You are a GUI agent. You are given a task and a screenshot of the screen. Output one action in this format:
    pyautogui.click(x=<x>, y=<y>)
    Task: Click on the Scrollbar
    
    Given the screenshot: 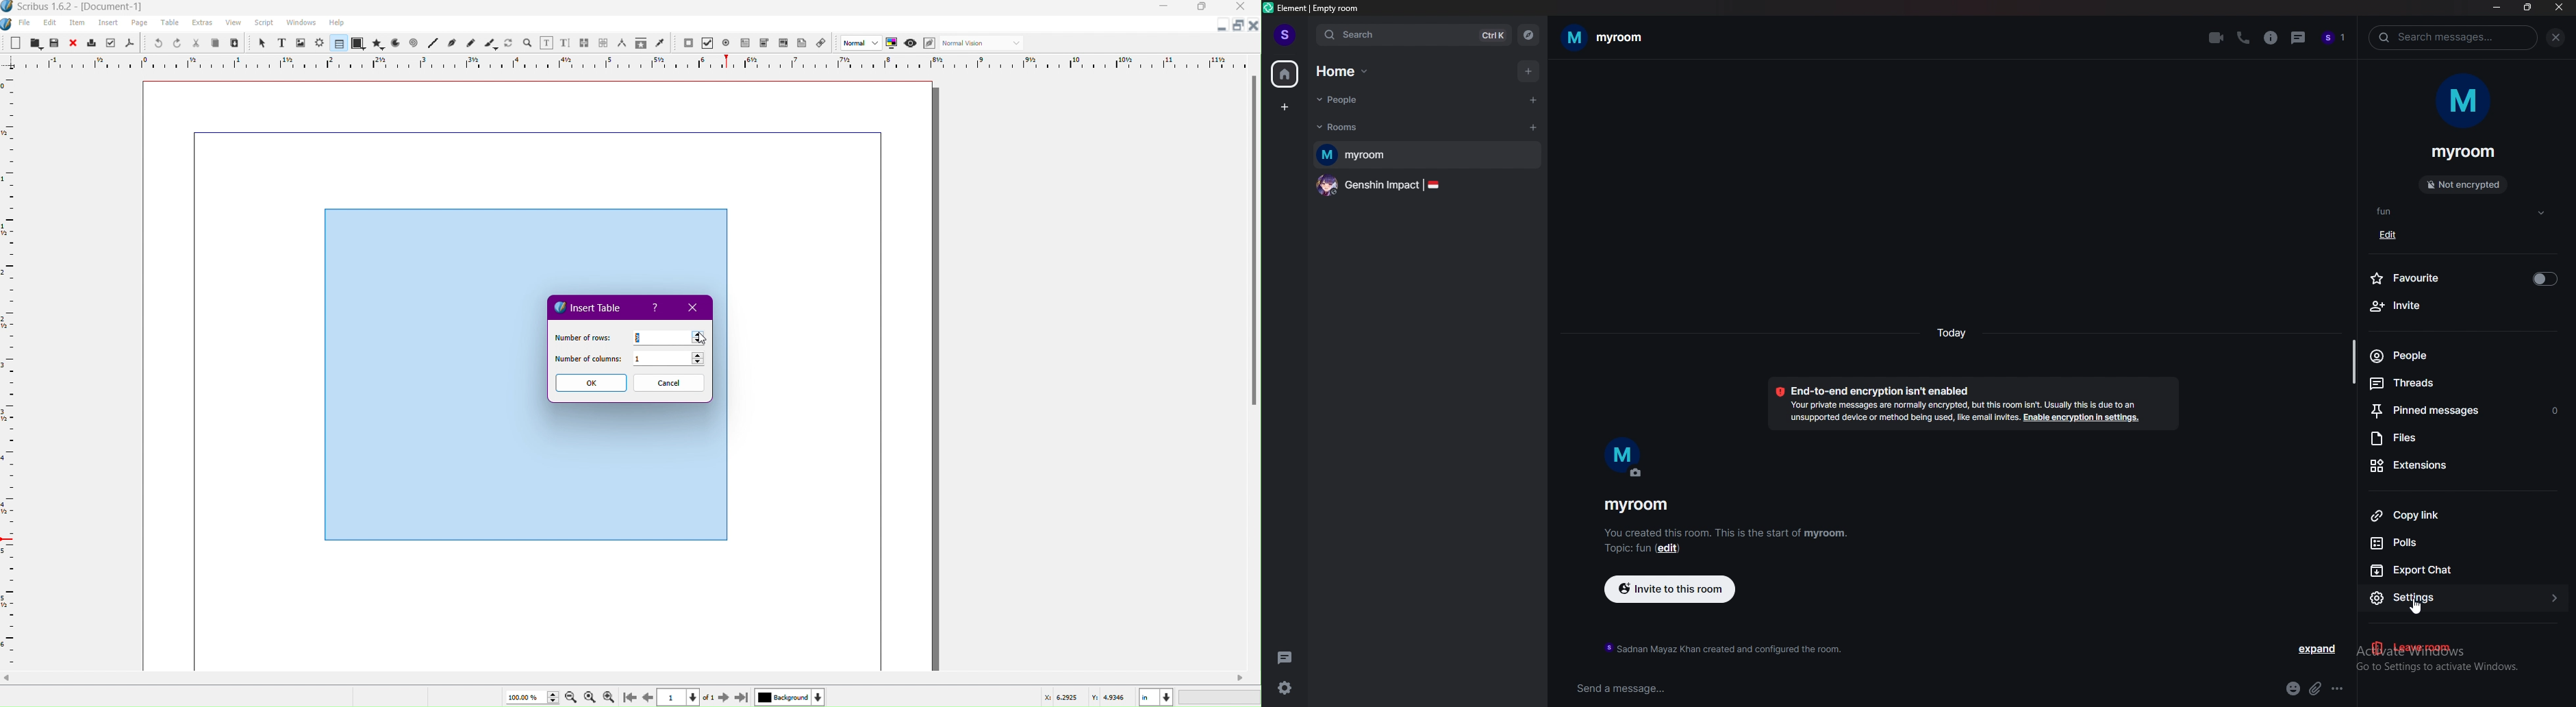 What is the action you would take?
    pyautogui.click(x=631, y=678)
    